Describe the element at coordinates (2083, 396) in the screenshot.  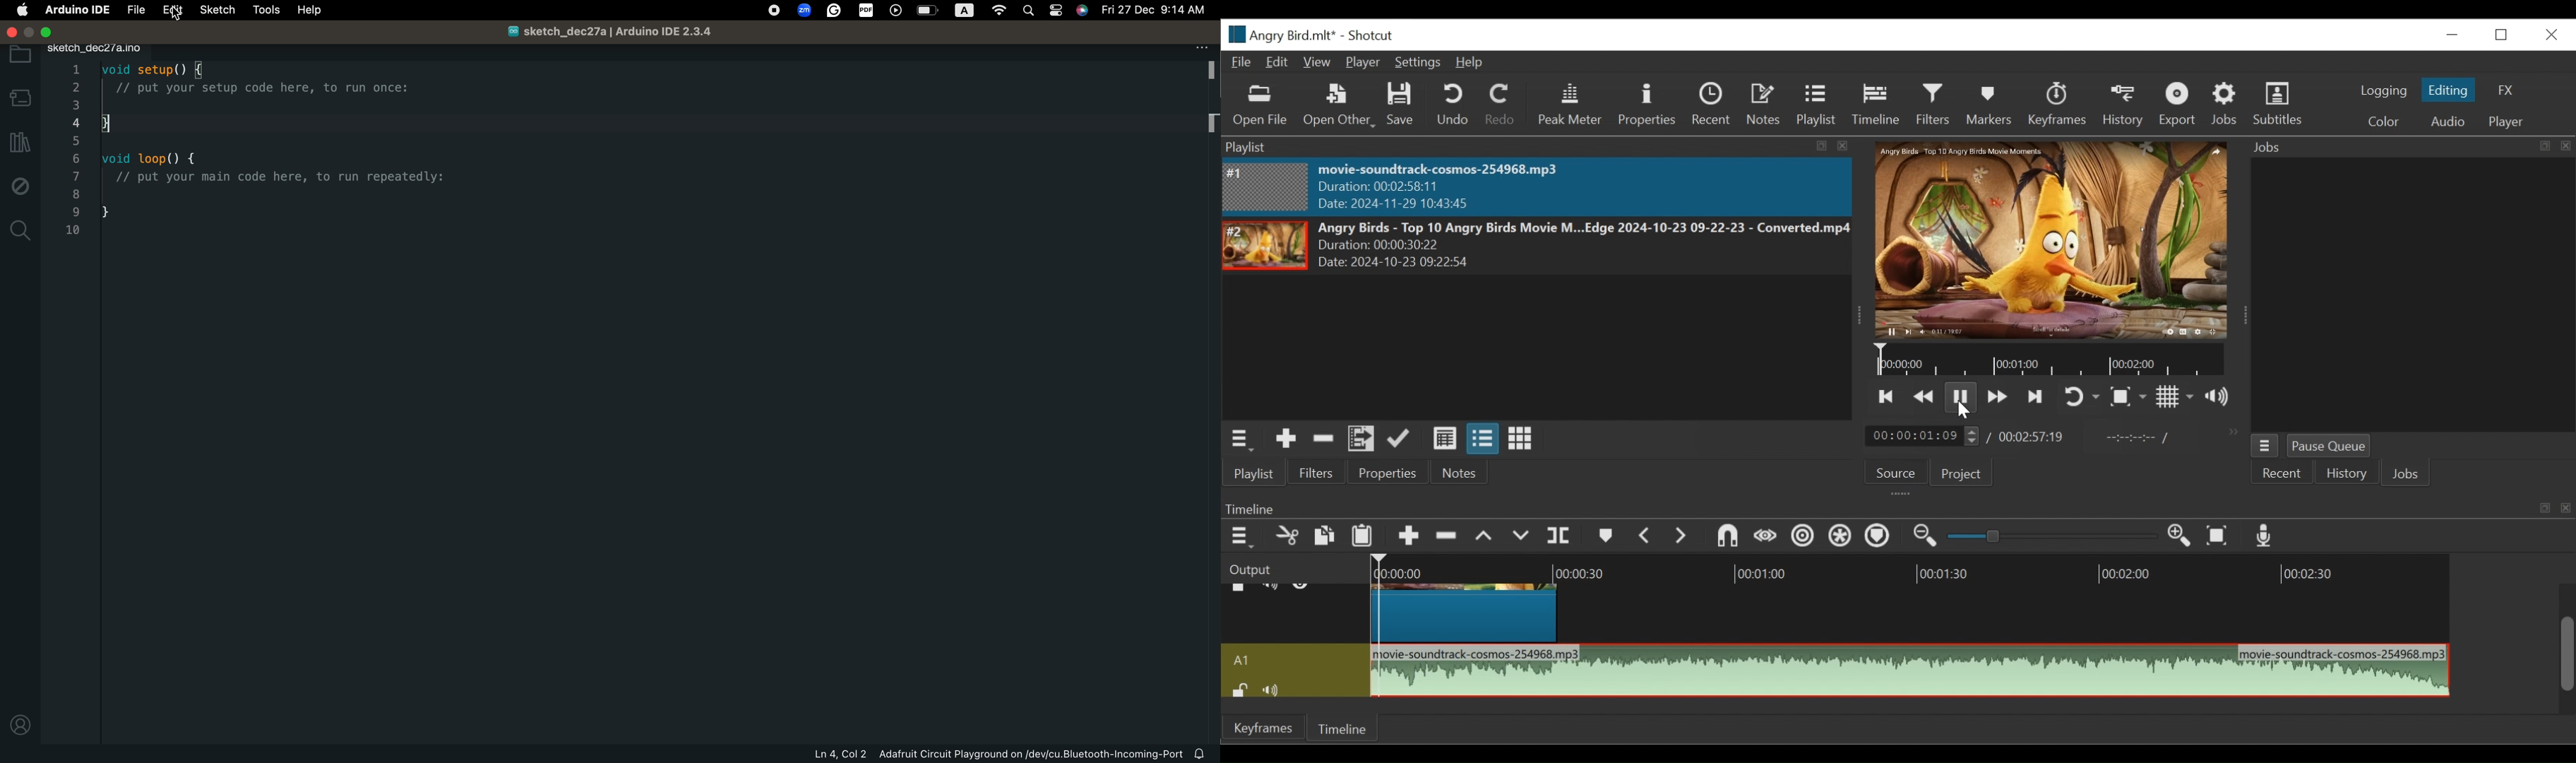
I see `Toggle on ` at that location.